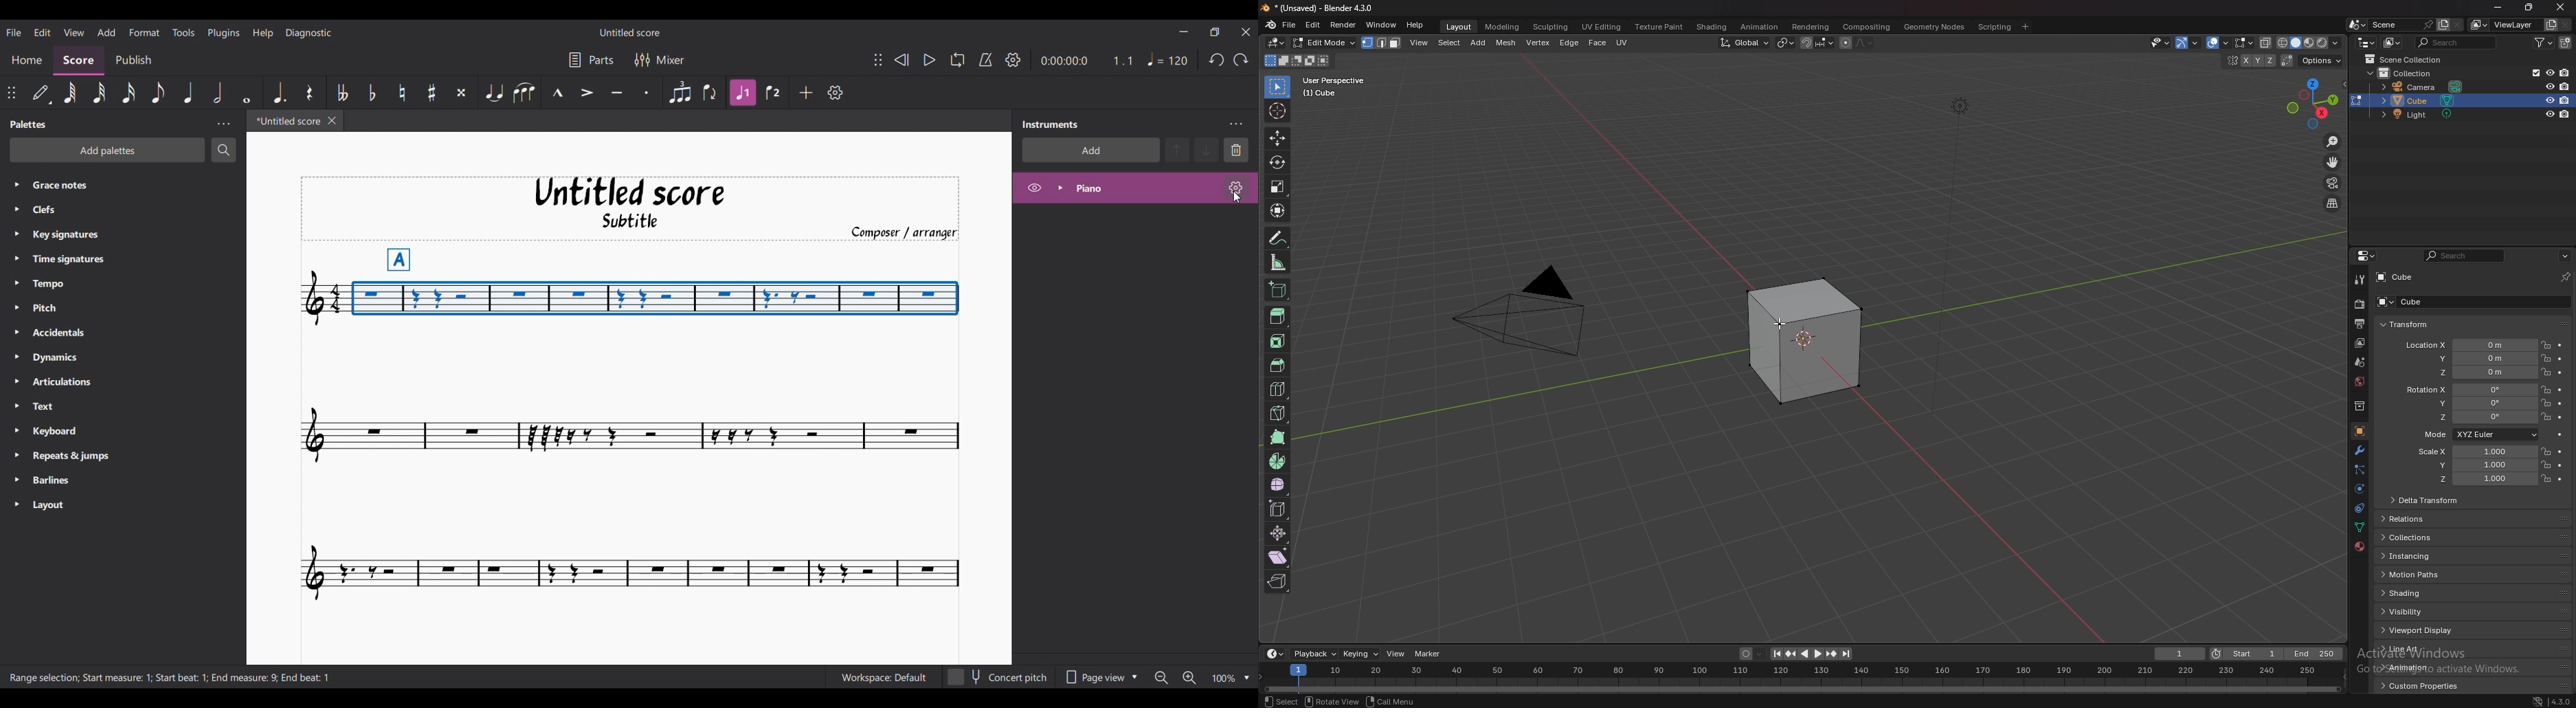 This screenshot has width=2576, height=728. What do you see at coordinates (1178, 149) in the screenshot?
I see `Move instrument up` at bounding box center [1178, 149].